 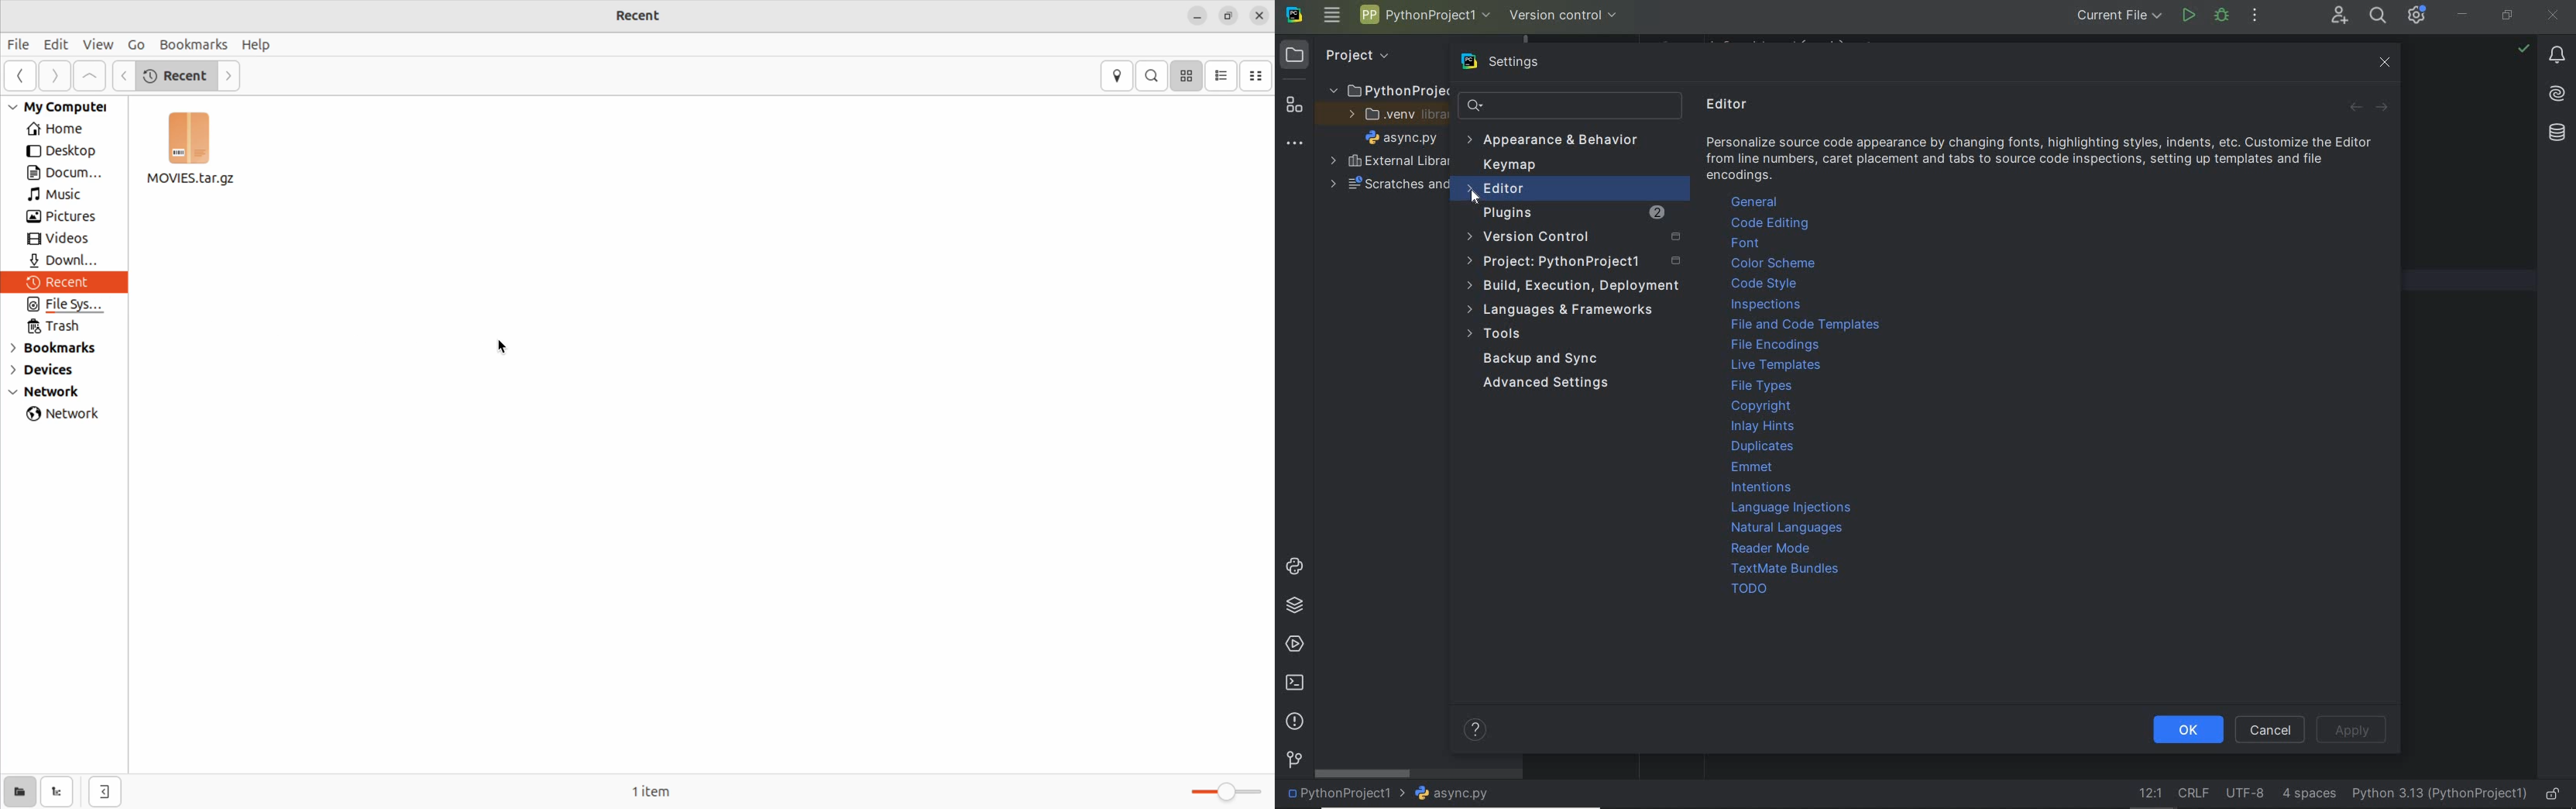 What do you see at coordinates (97, 44) in the screenshot?
I see `view` at bounding box center [97, 44].